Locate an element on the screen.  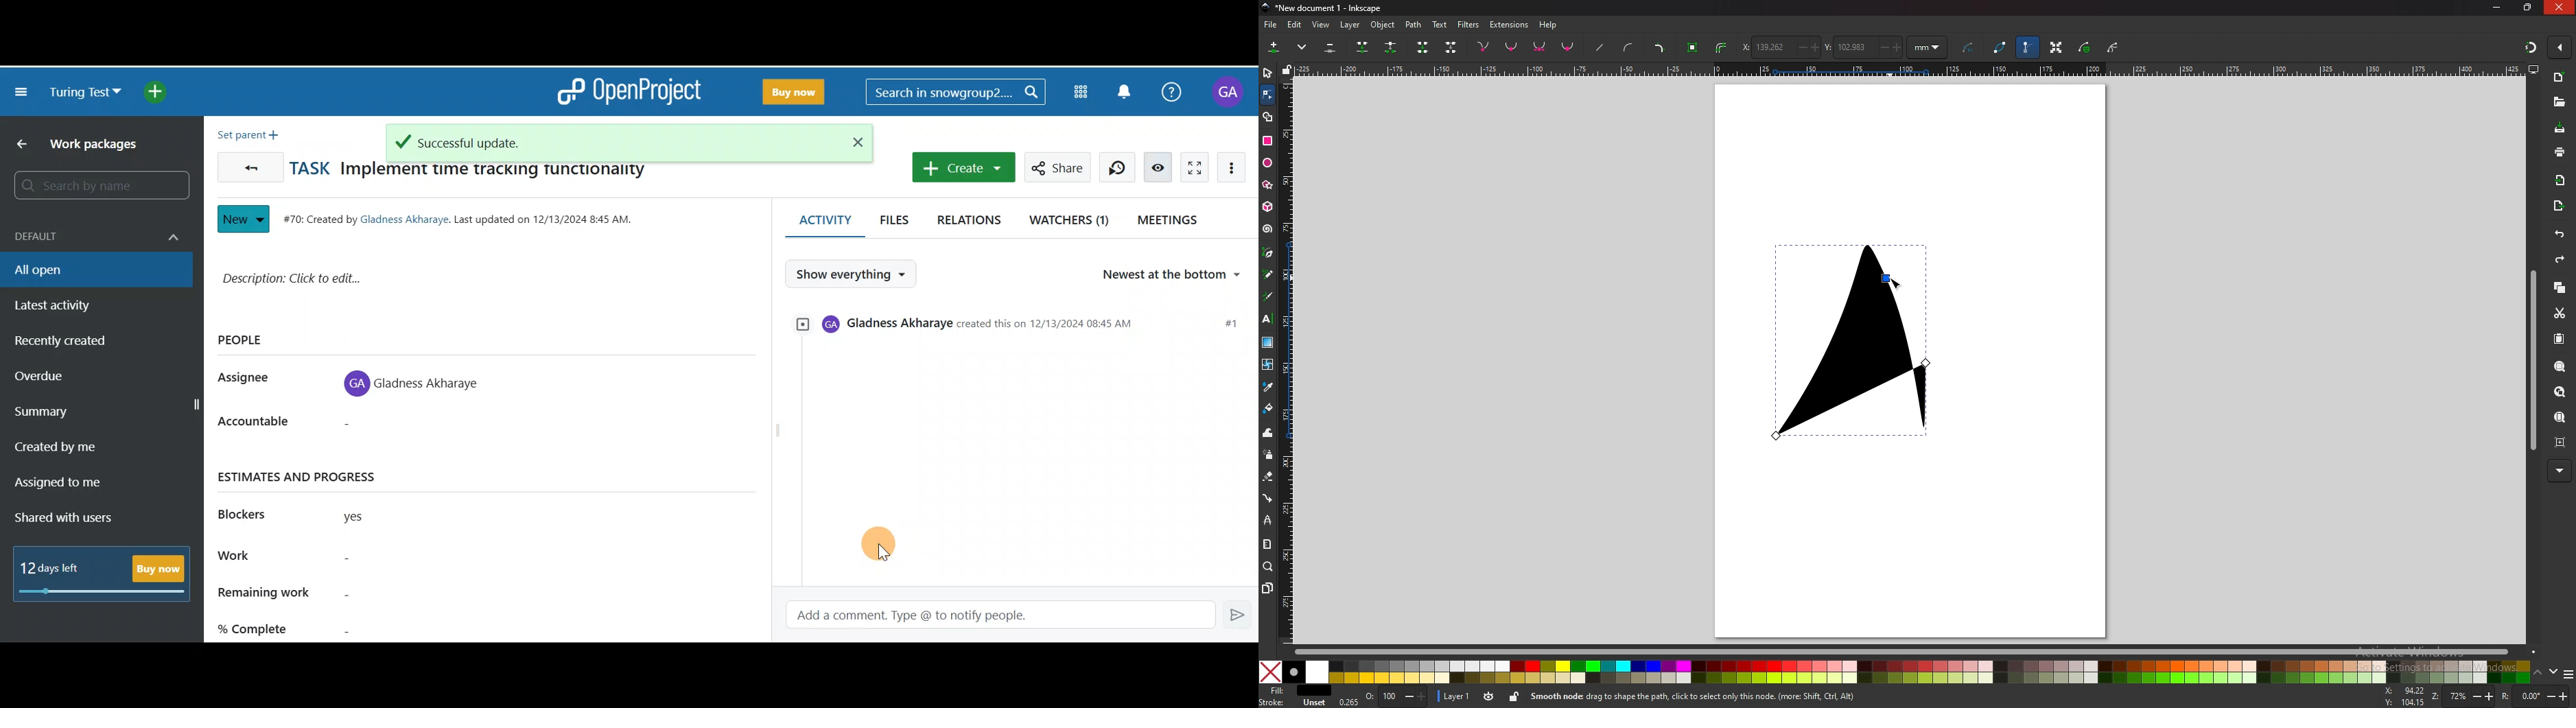
path outline is located at coordinates (1999, 46).